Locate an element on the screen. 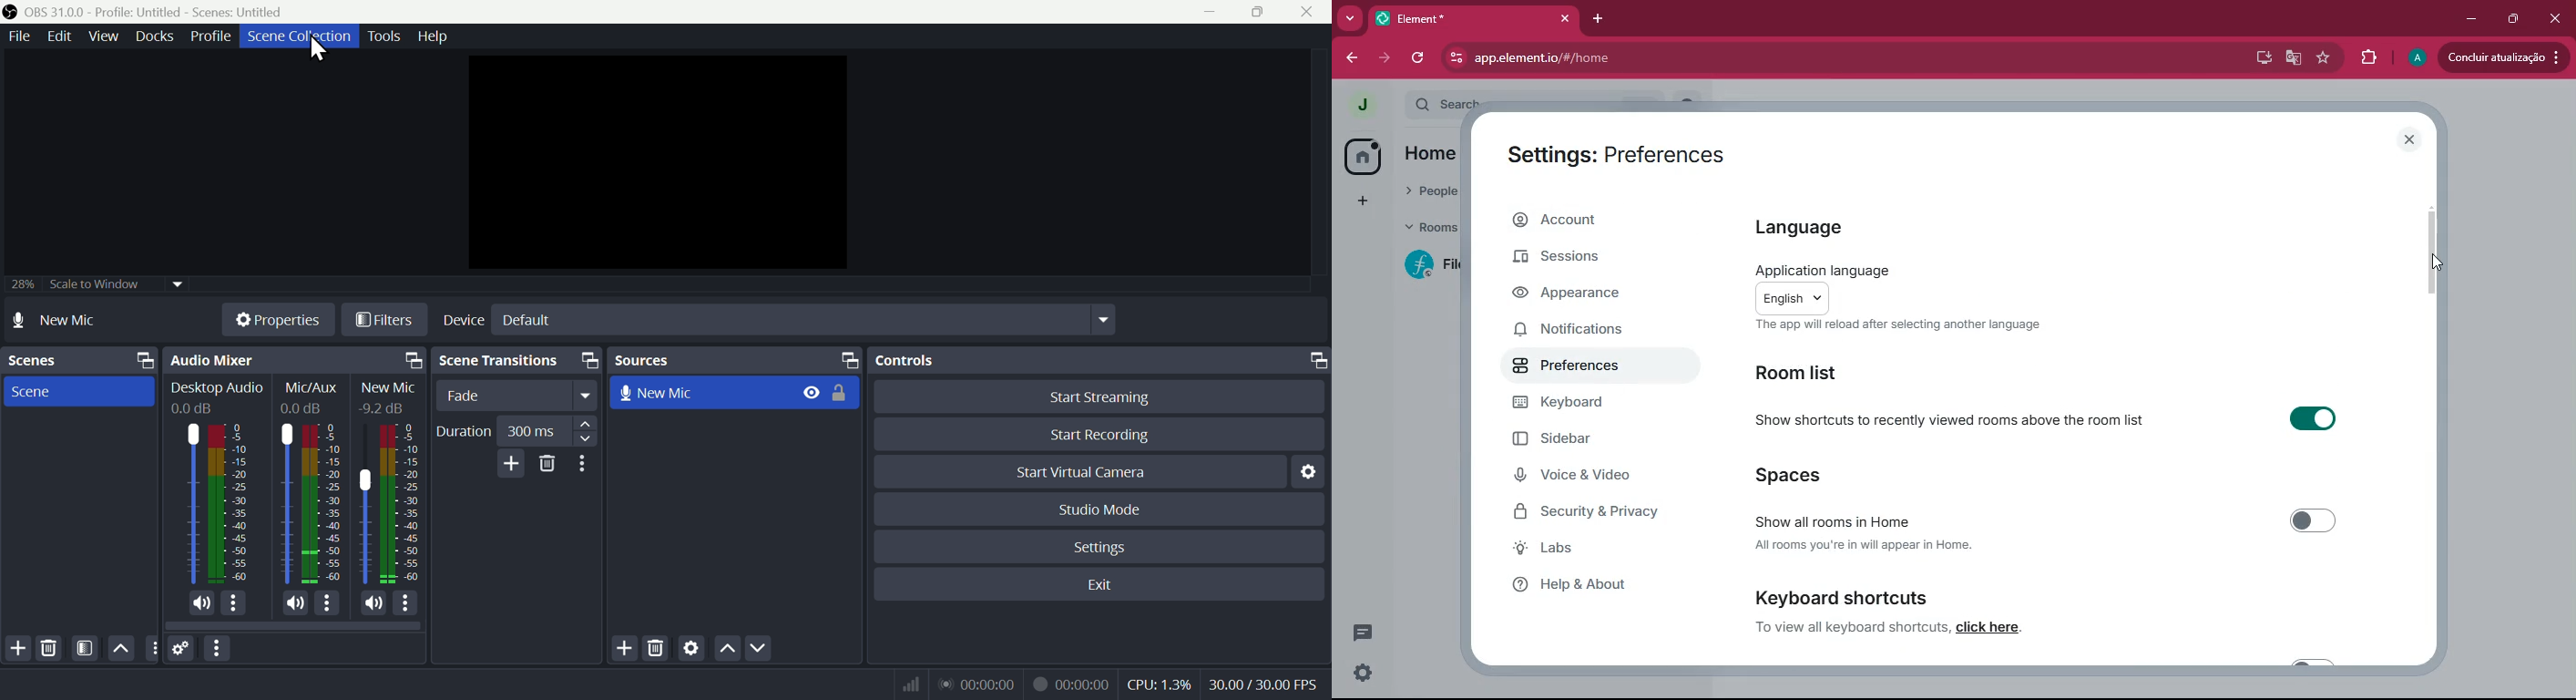 This screenshot has height=700, width=2576. Filters is located at coordinates (388, 320).